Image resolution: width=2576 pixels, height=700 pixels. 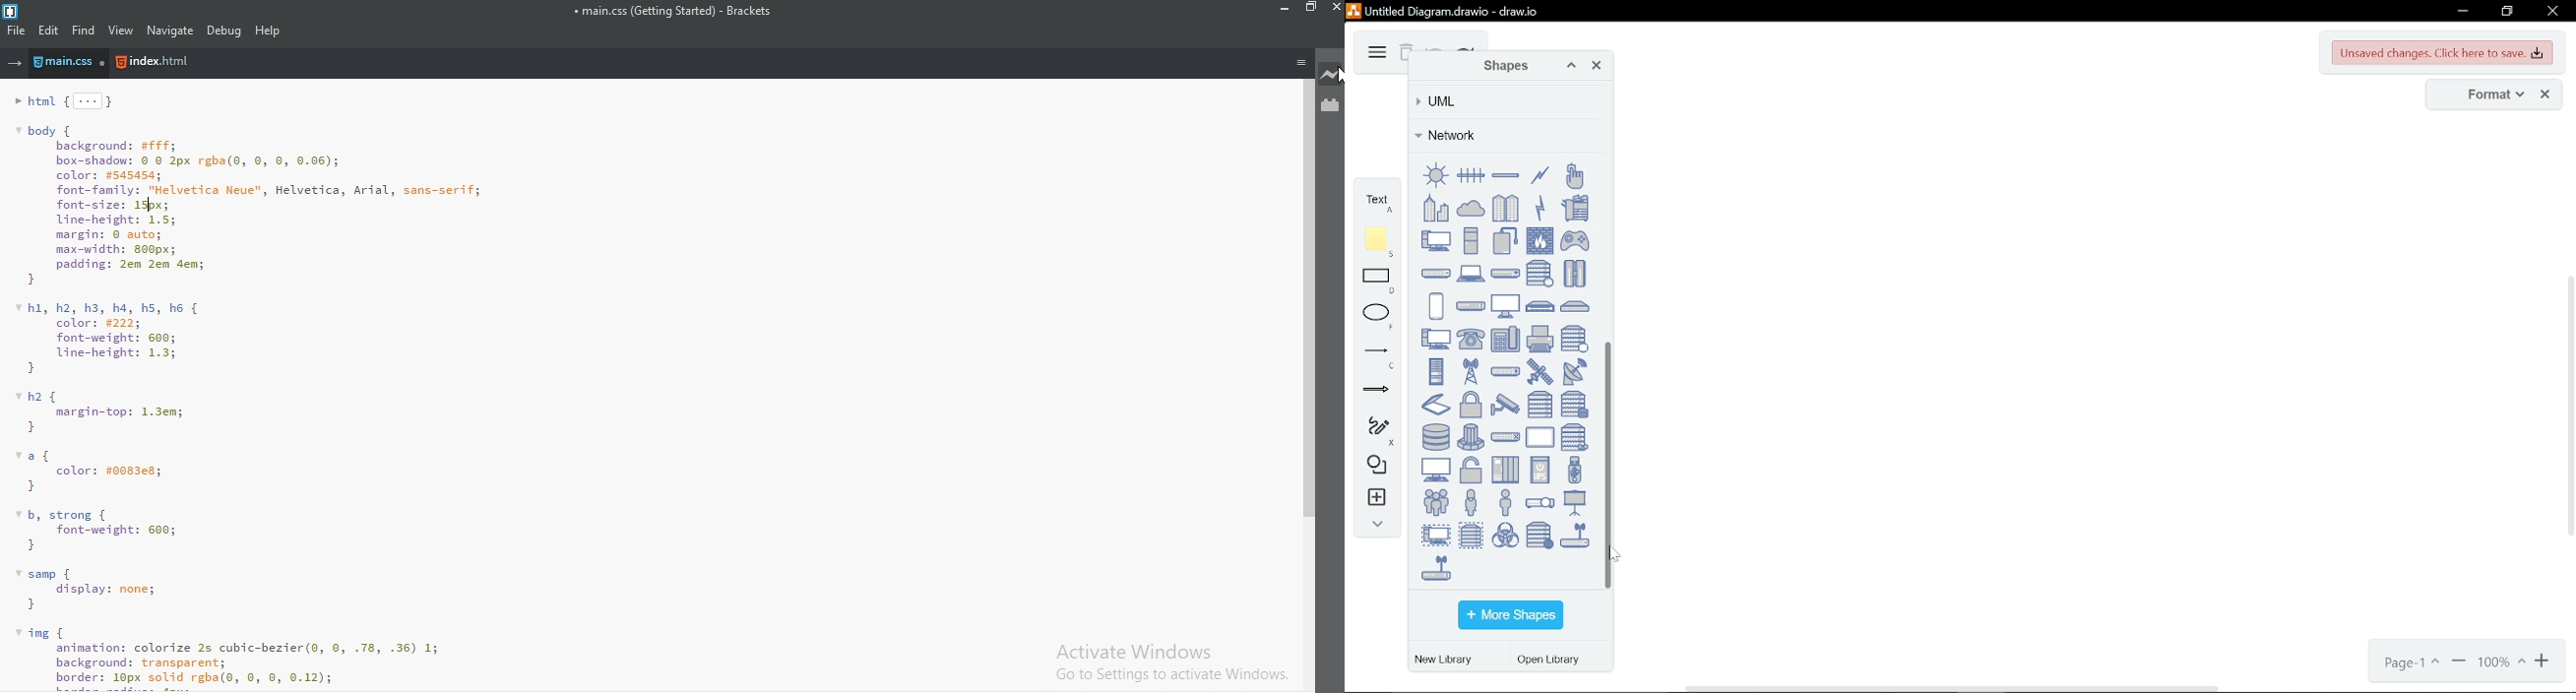 I want to click on close, so click(x=1597, y=67).